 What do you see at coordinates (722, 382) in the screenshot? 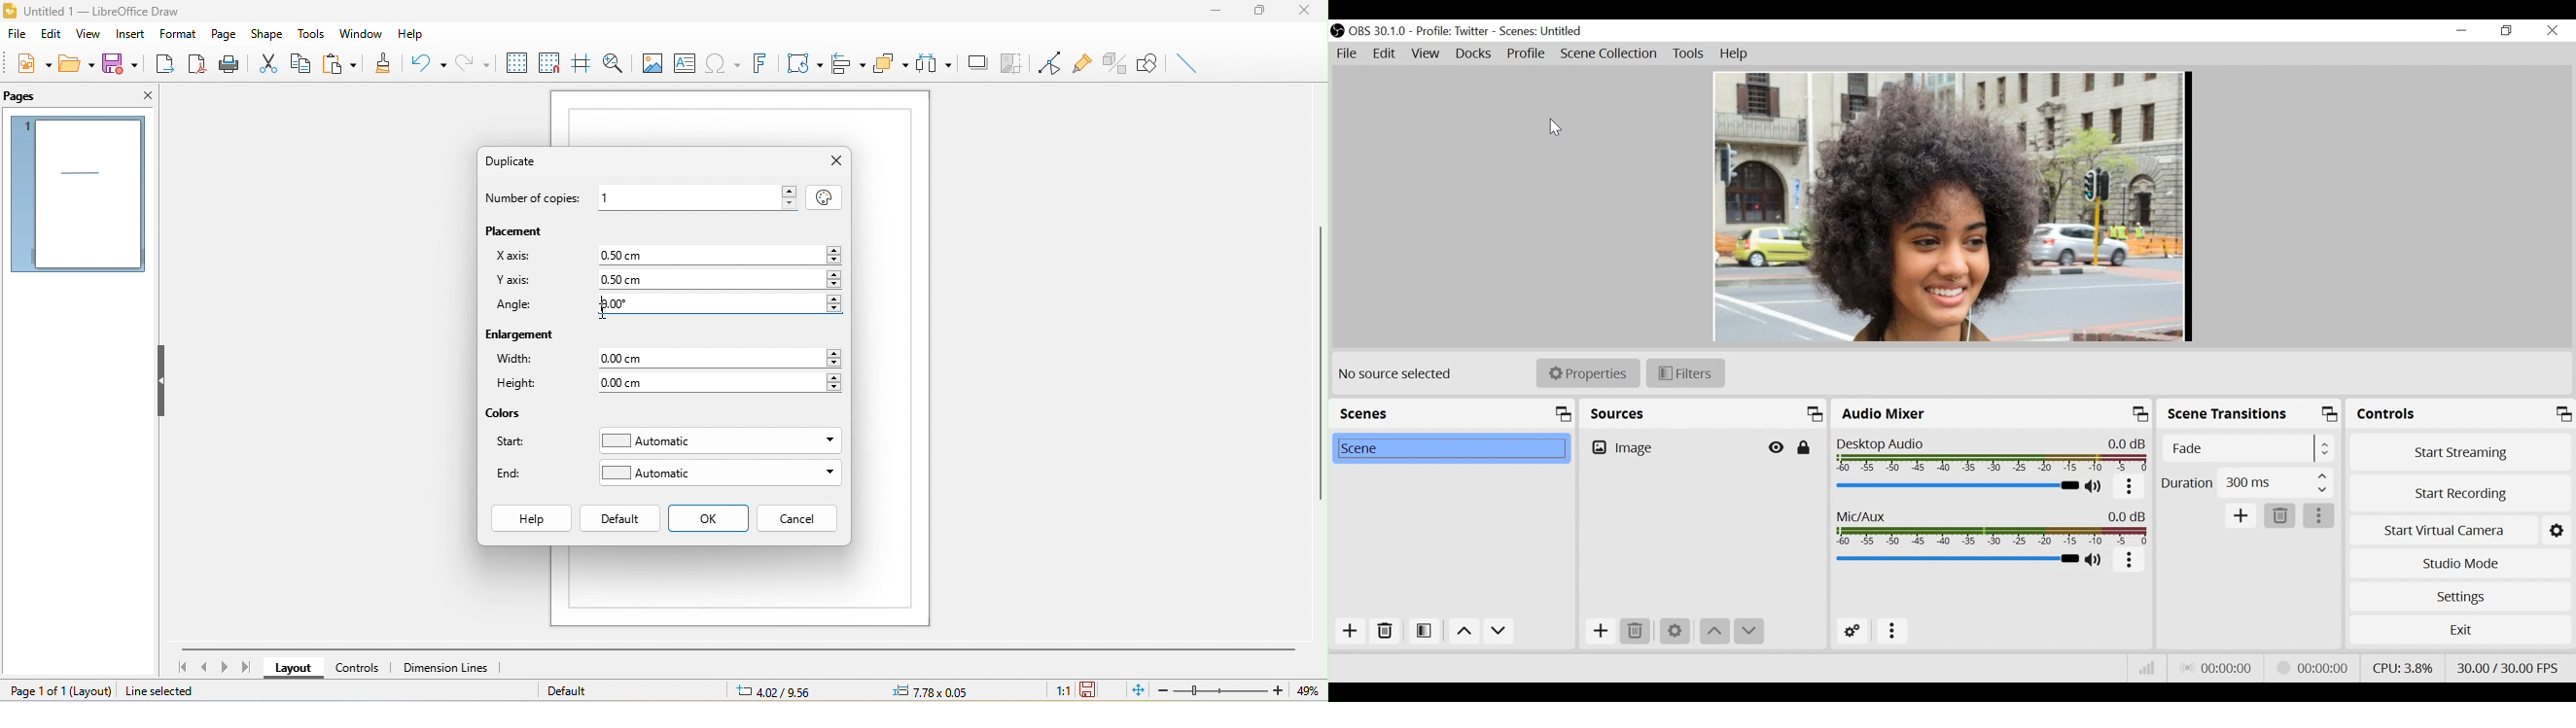
I see `0.00 cm` at bounding box center [722, 382].